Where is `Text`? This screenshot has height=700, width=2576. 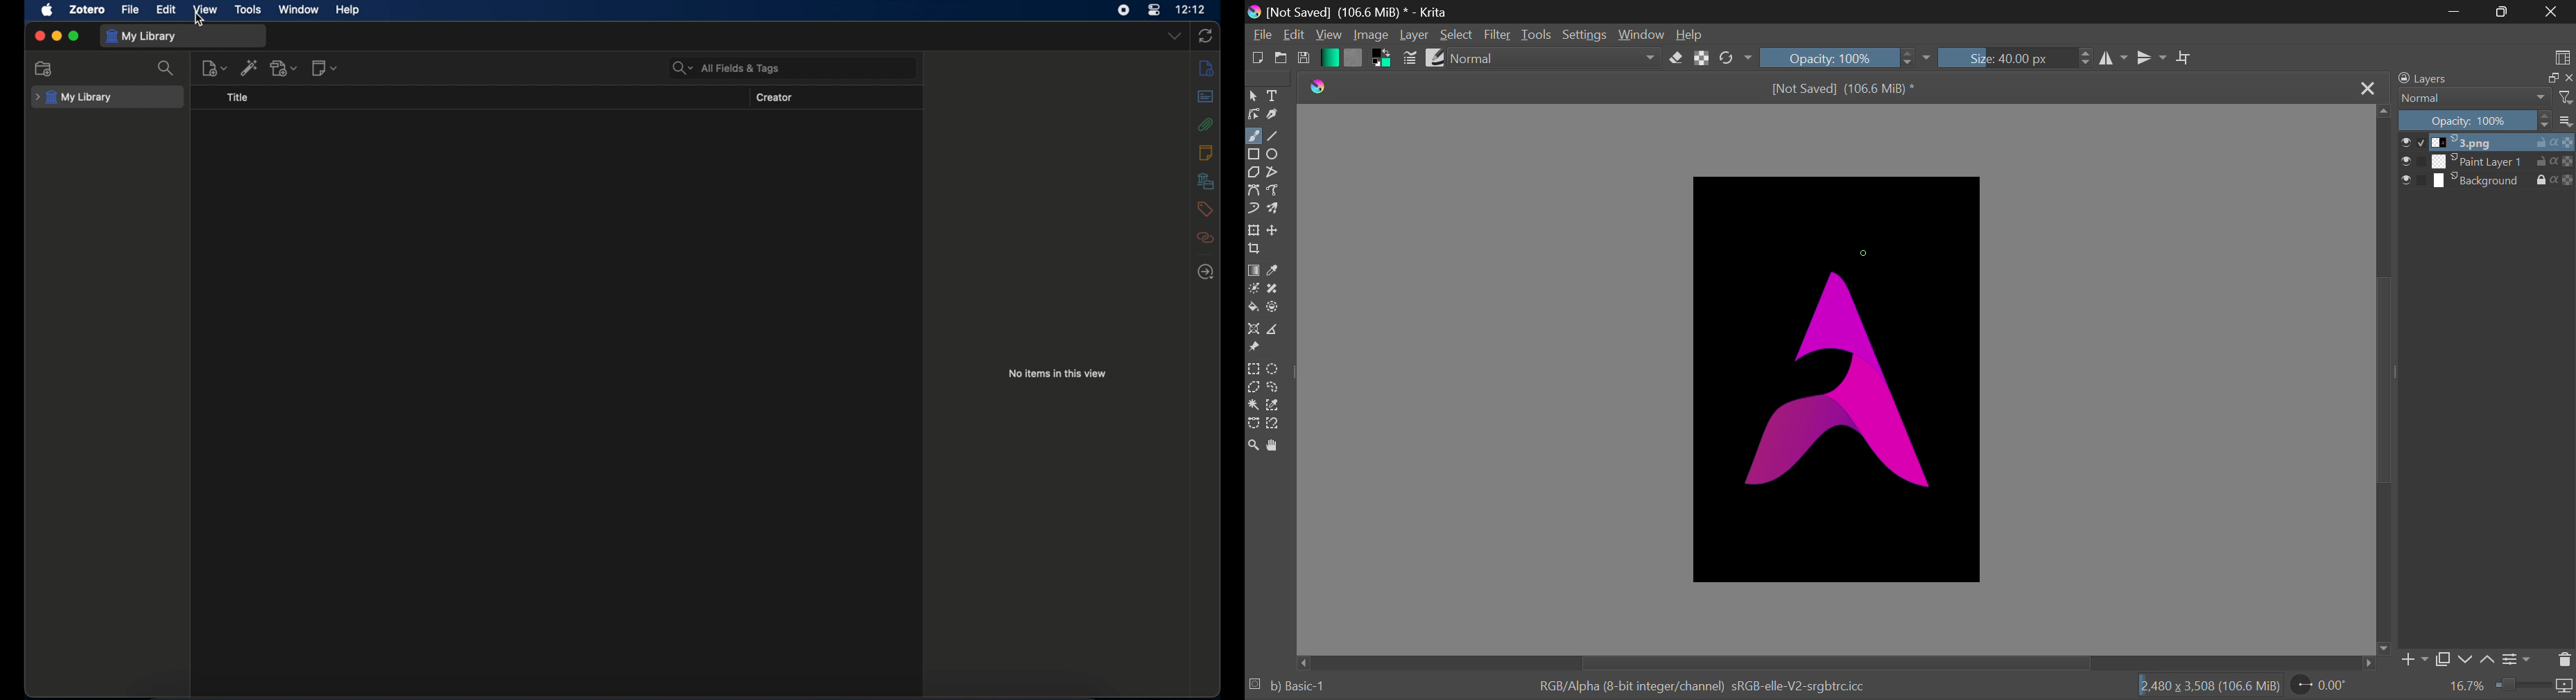
Text is located at coordinates (1274, 95).